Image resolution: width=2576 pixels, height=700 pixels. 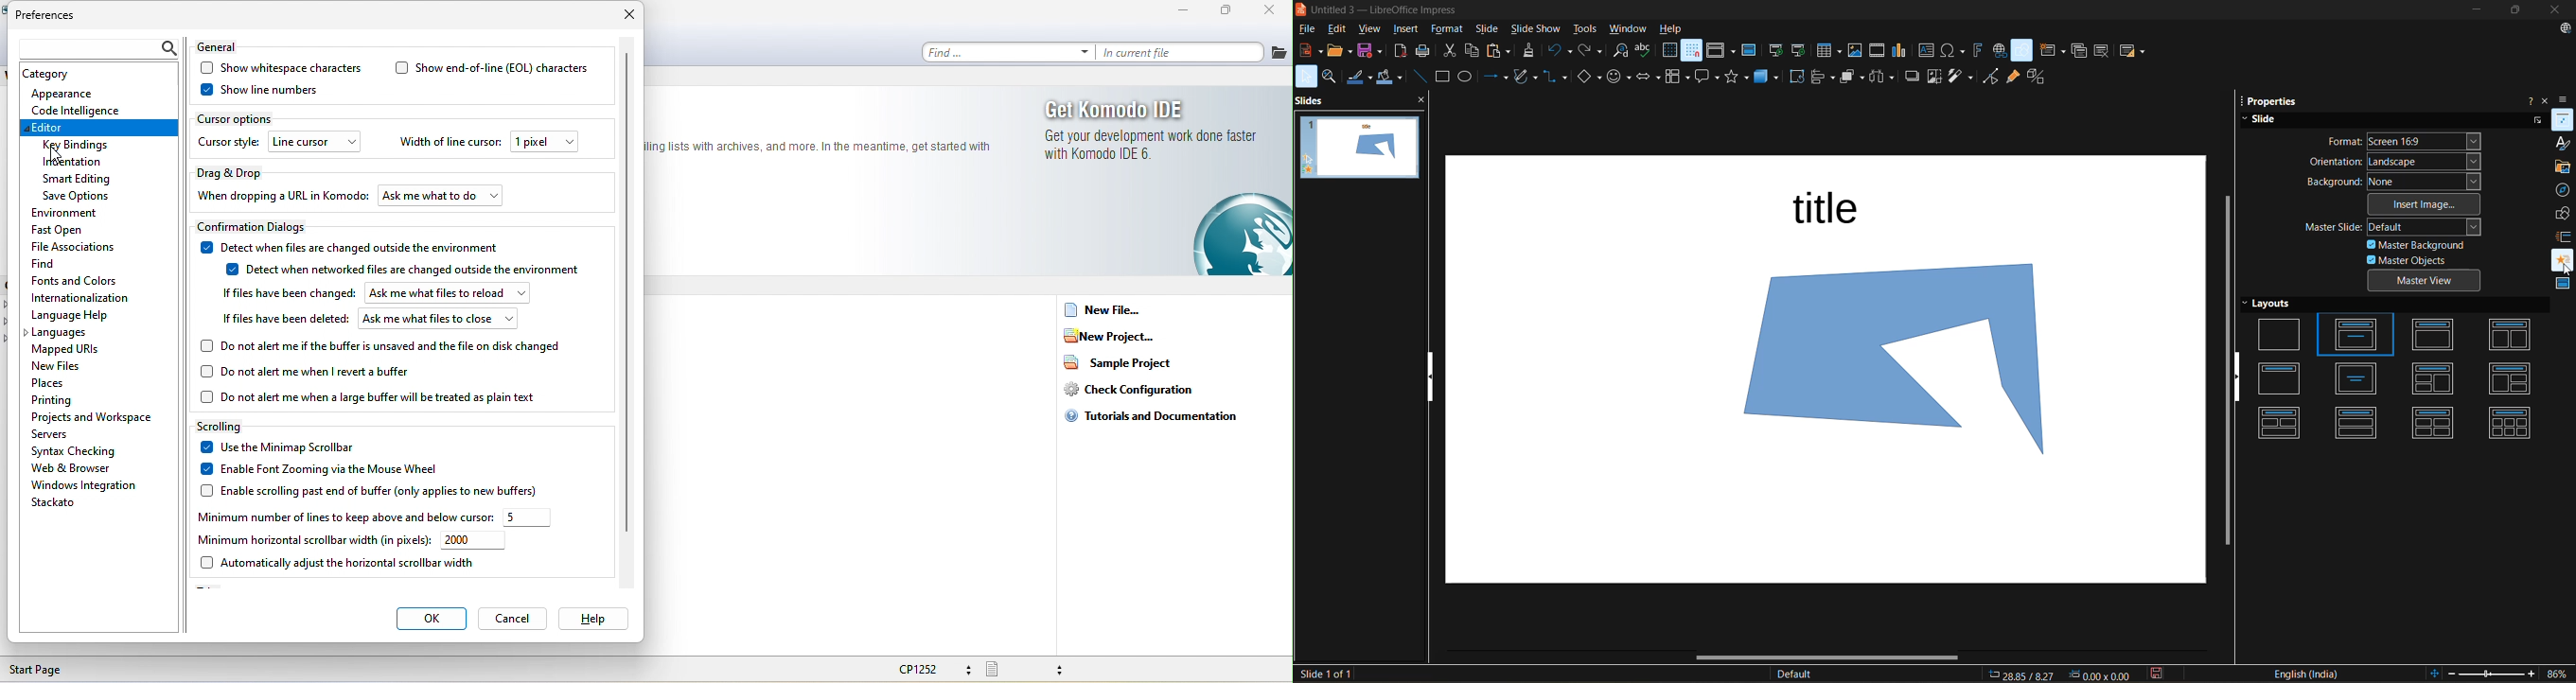 What do you see at coordinates (449, 144) in the screenshot?
I see `width of line cursor` at bounding box center [449, 144].